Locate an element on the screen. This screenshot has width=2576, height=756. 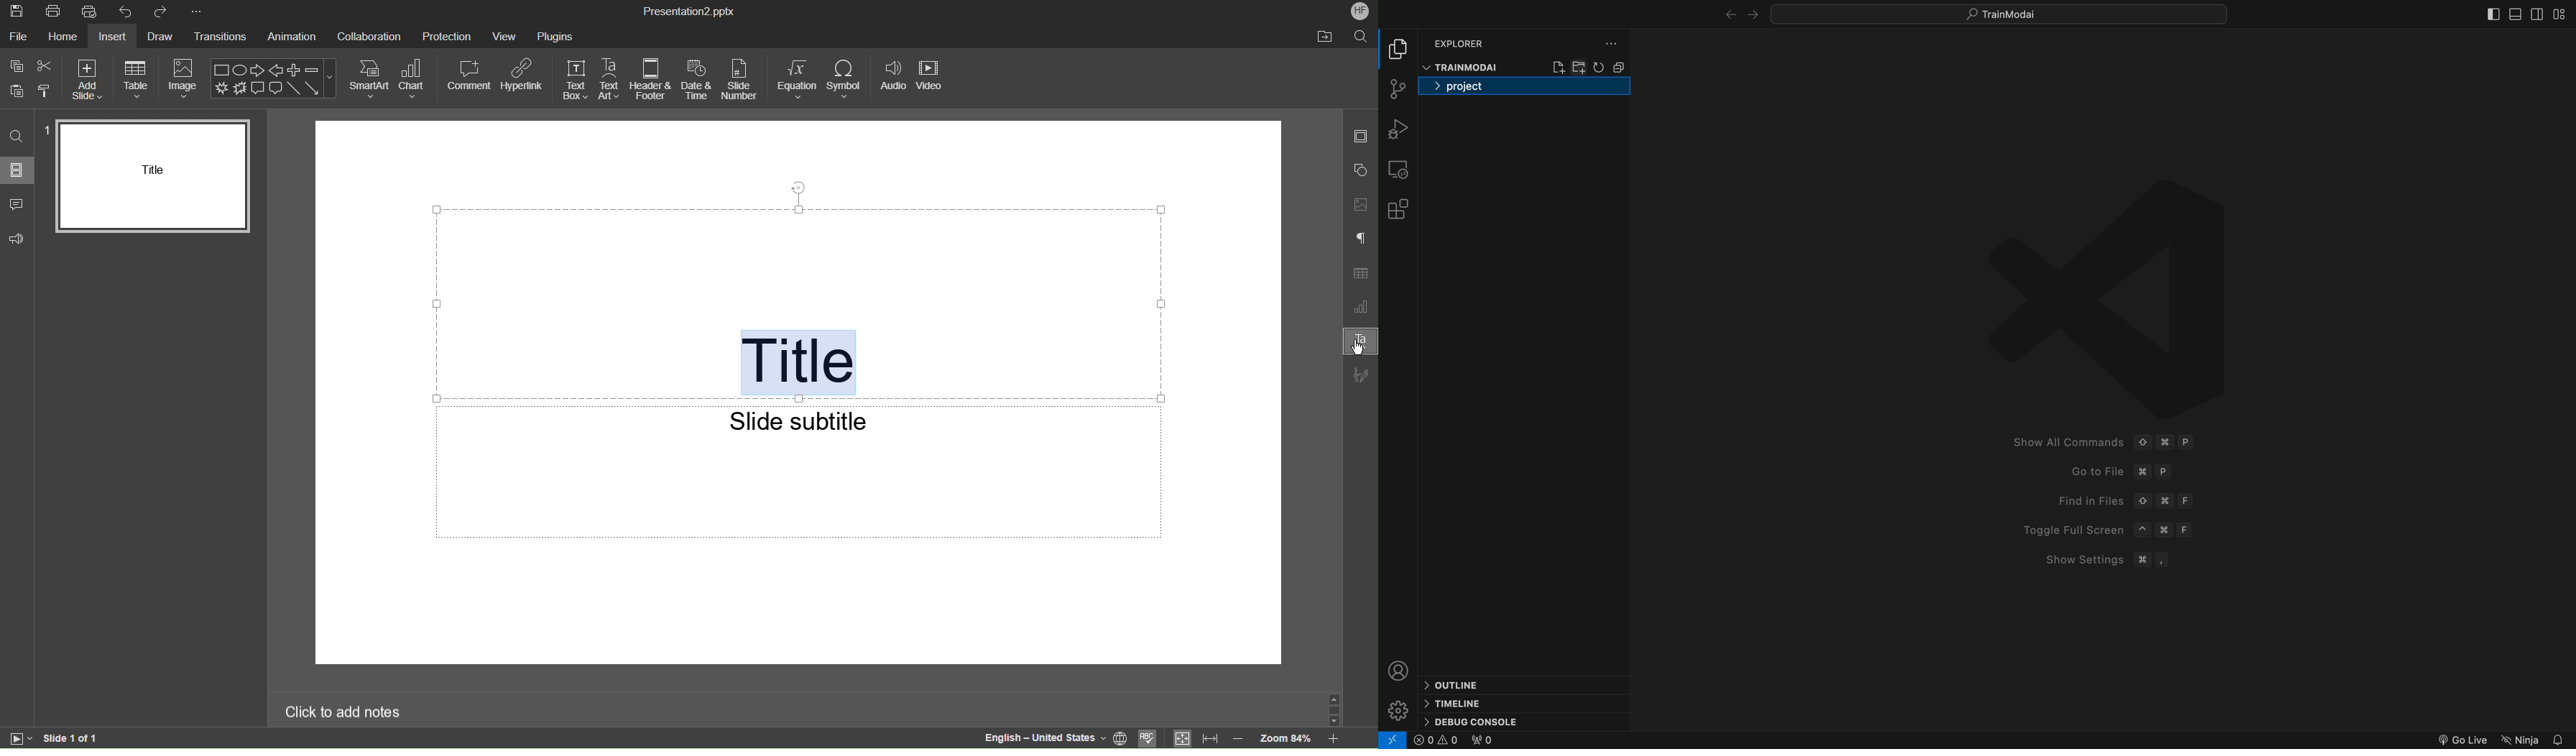
Video is located at coordinates (933, 79).